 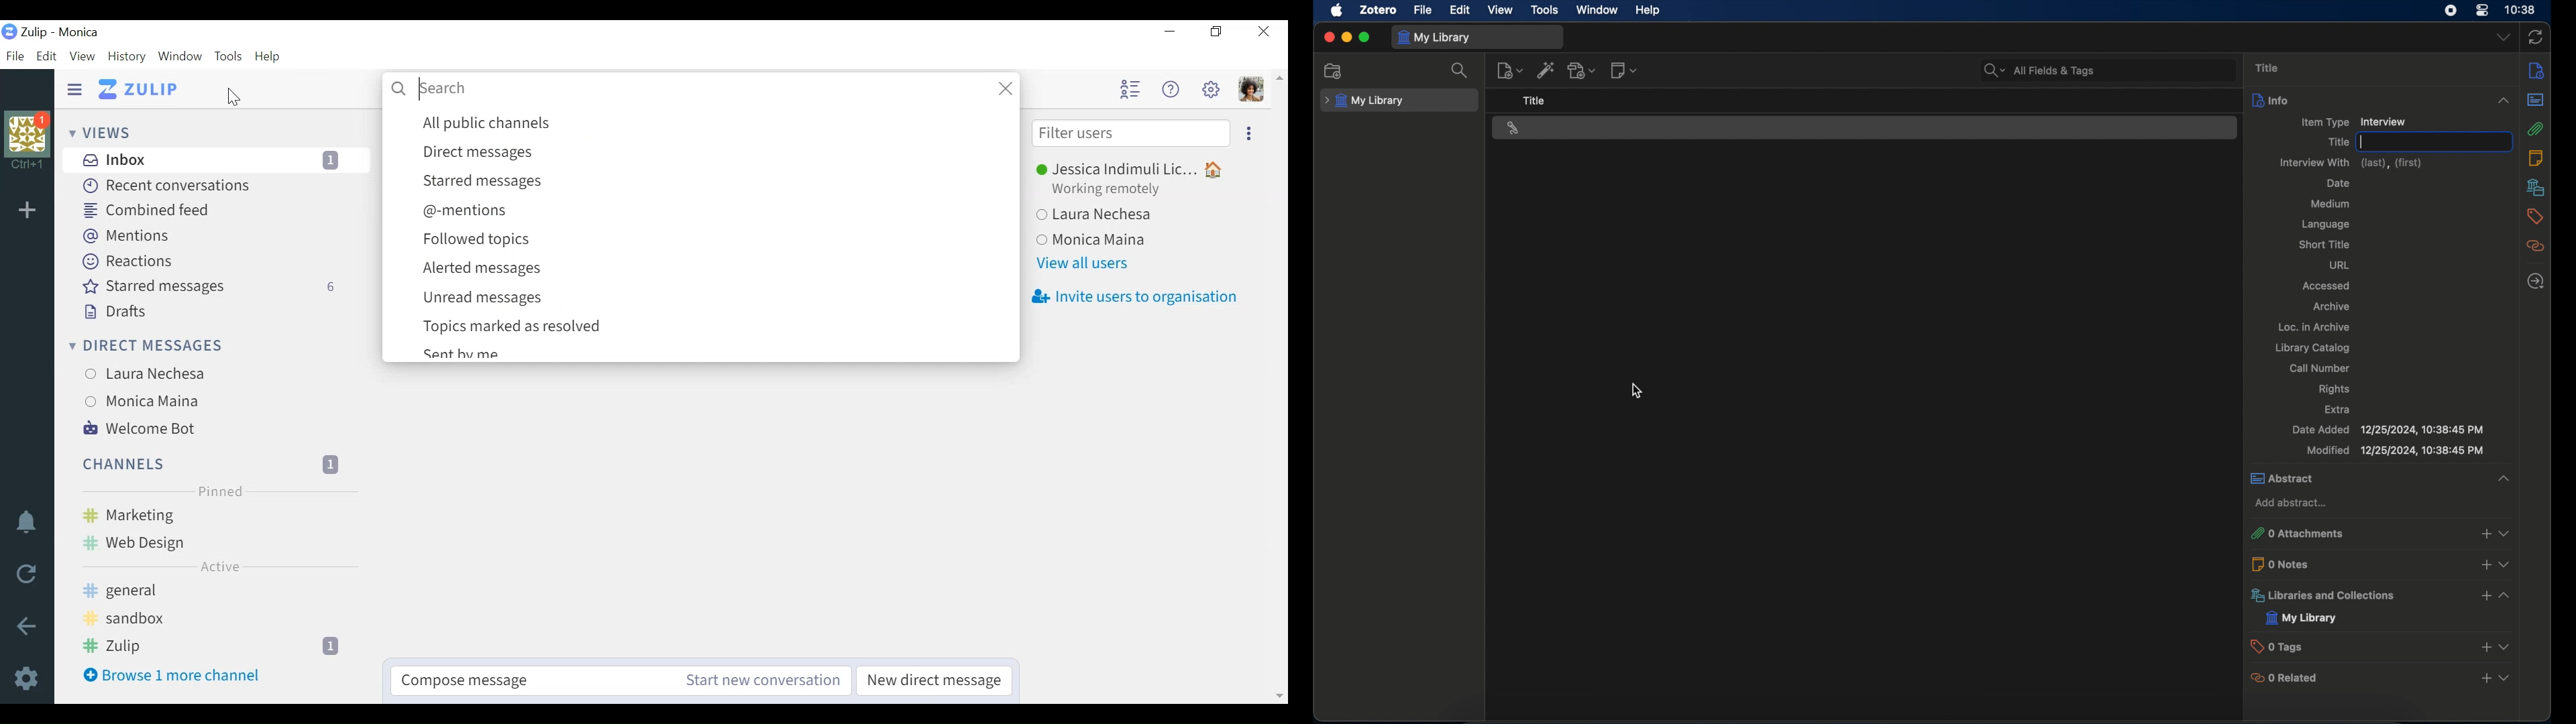 What do you see at coordinates (126, 56) in the screenshot?
I see `History` at bounding box center [126, 56].